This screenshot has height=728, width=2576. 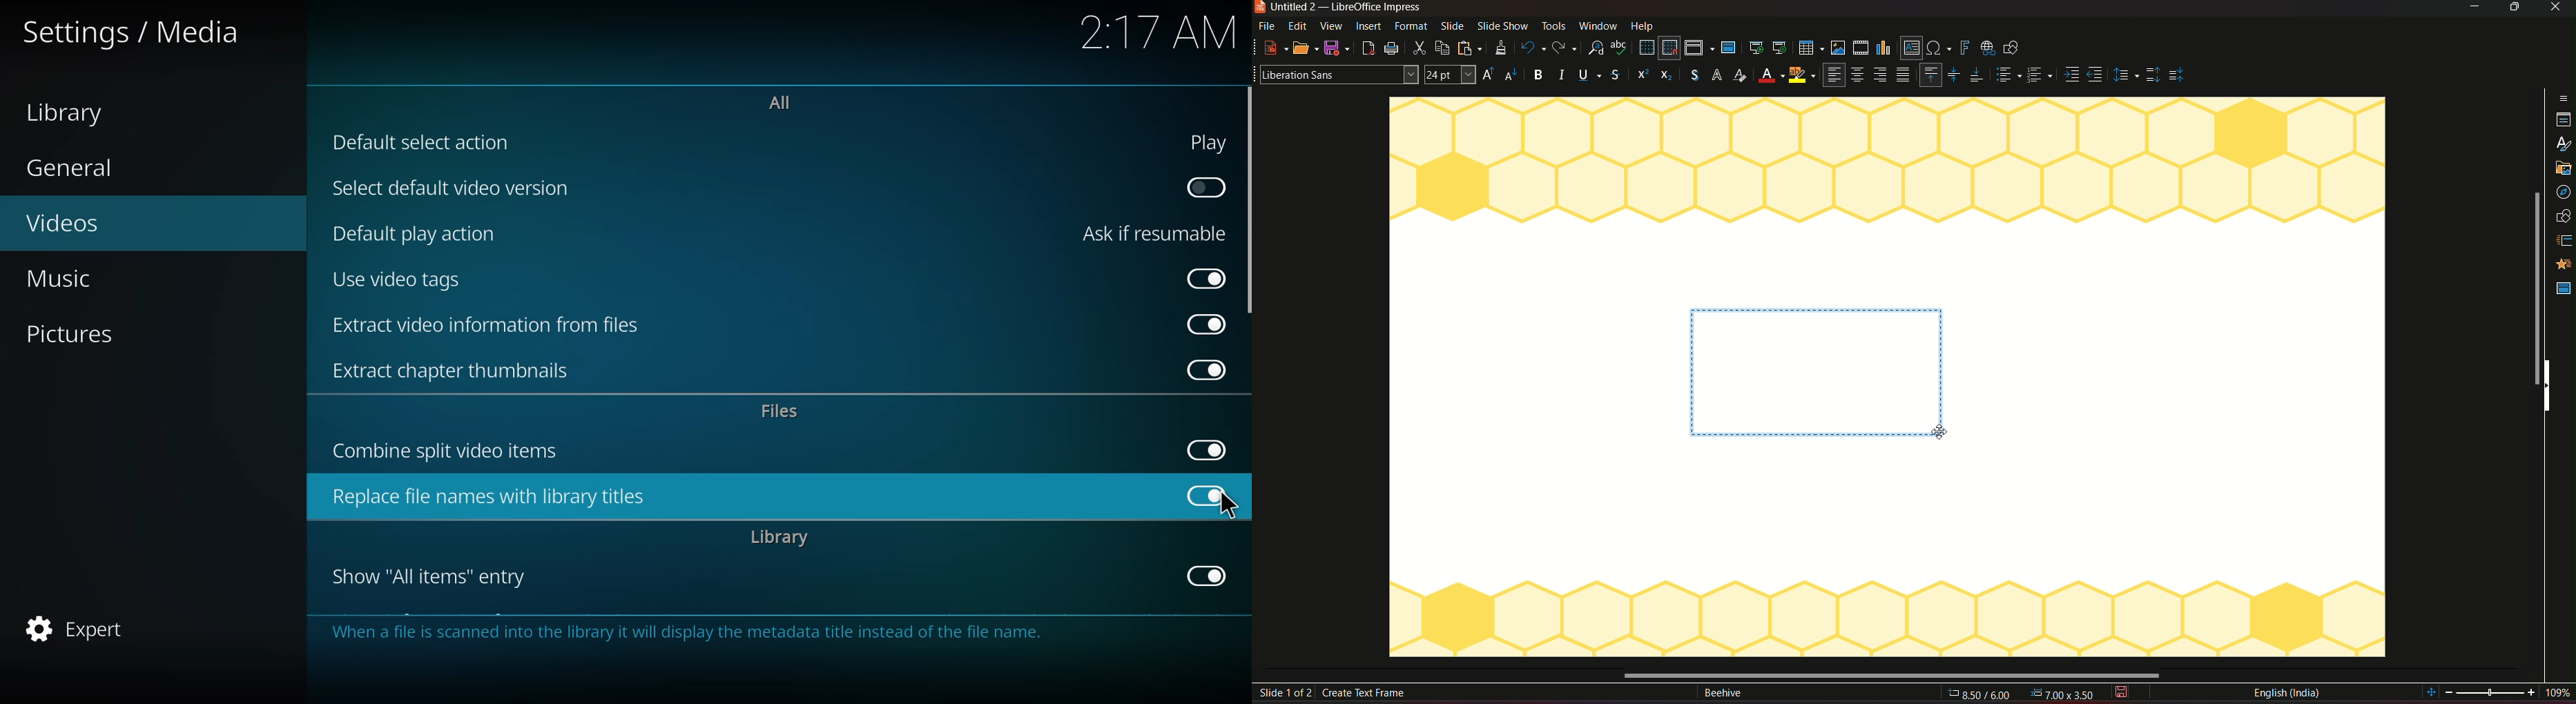 What do you see at coordinates (2563, 143) in the screenshot?
I see `gallery` at bounding box center [2563, 143].